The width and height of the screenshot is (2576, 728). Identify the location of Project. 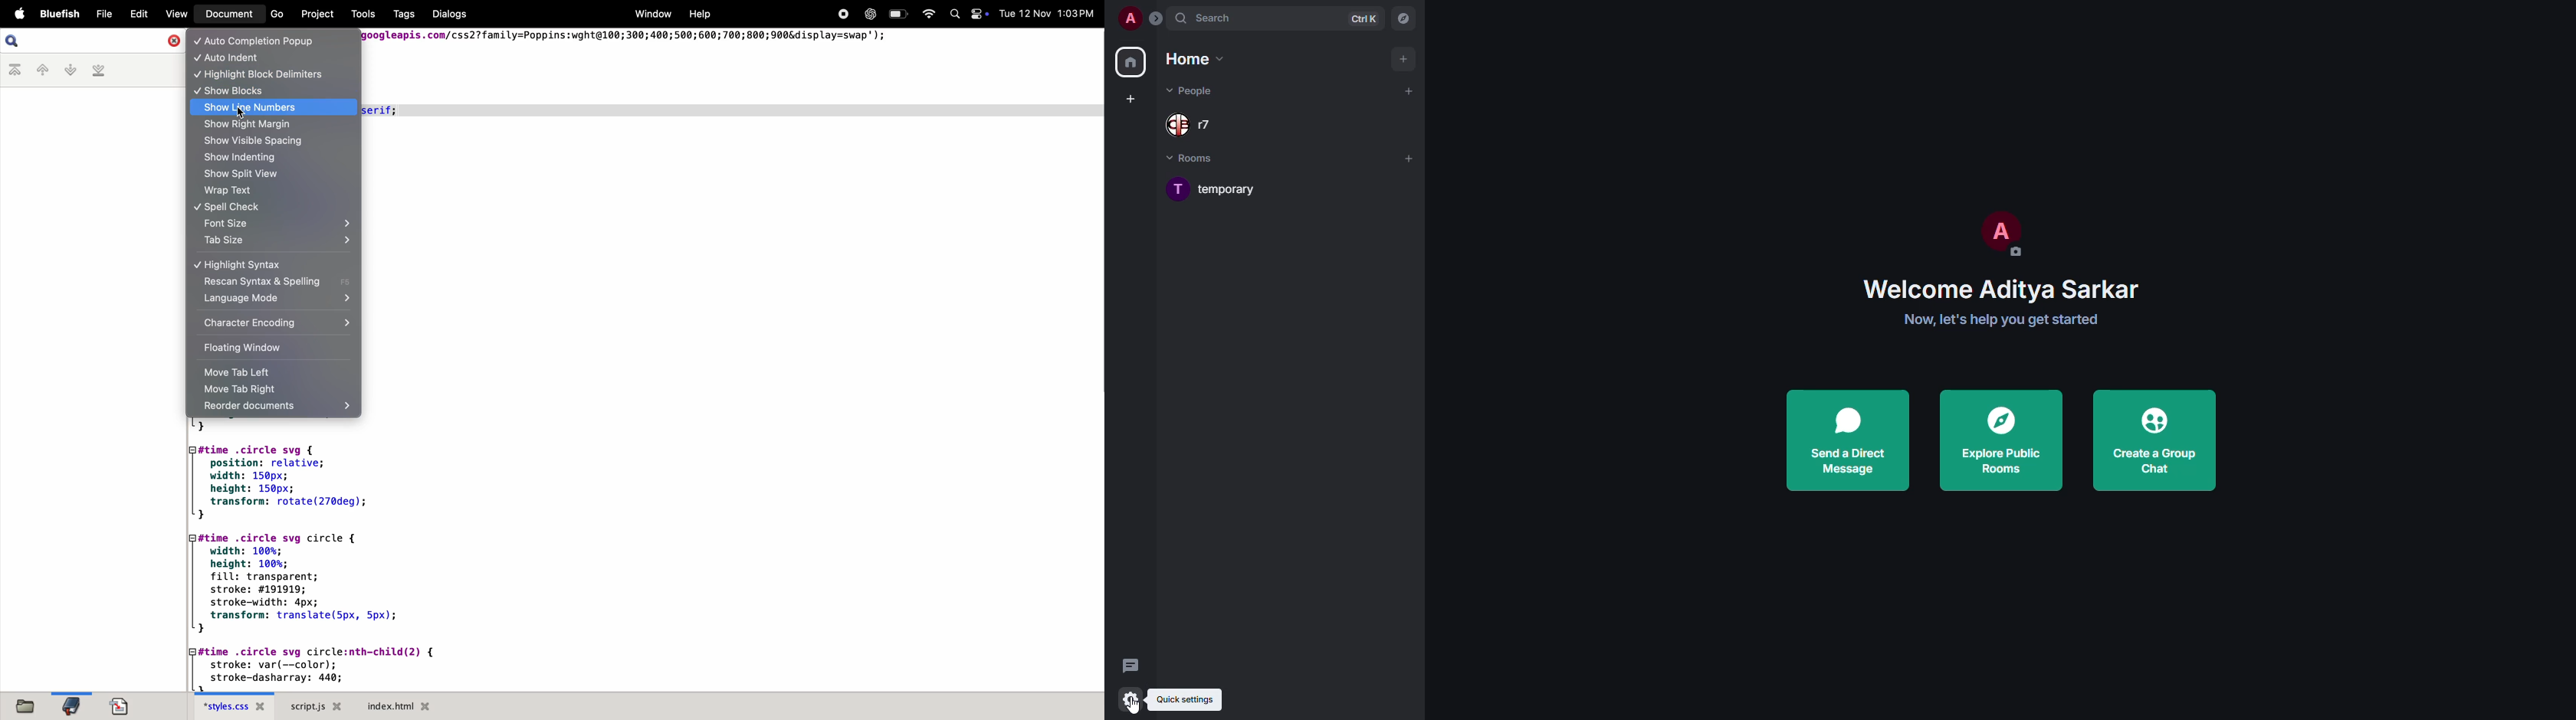
(319, 14).